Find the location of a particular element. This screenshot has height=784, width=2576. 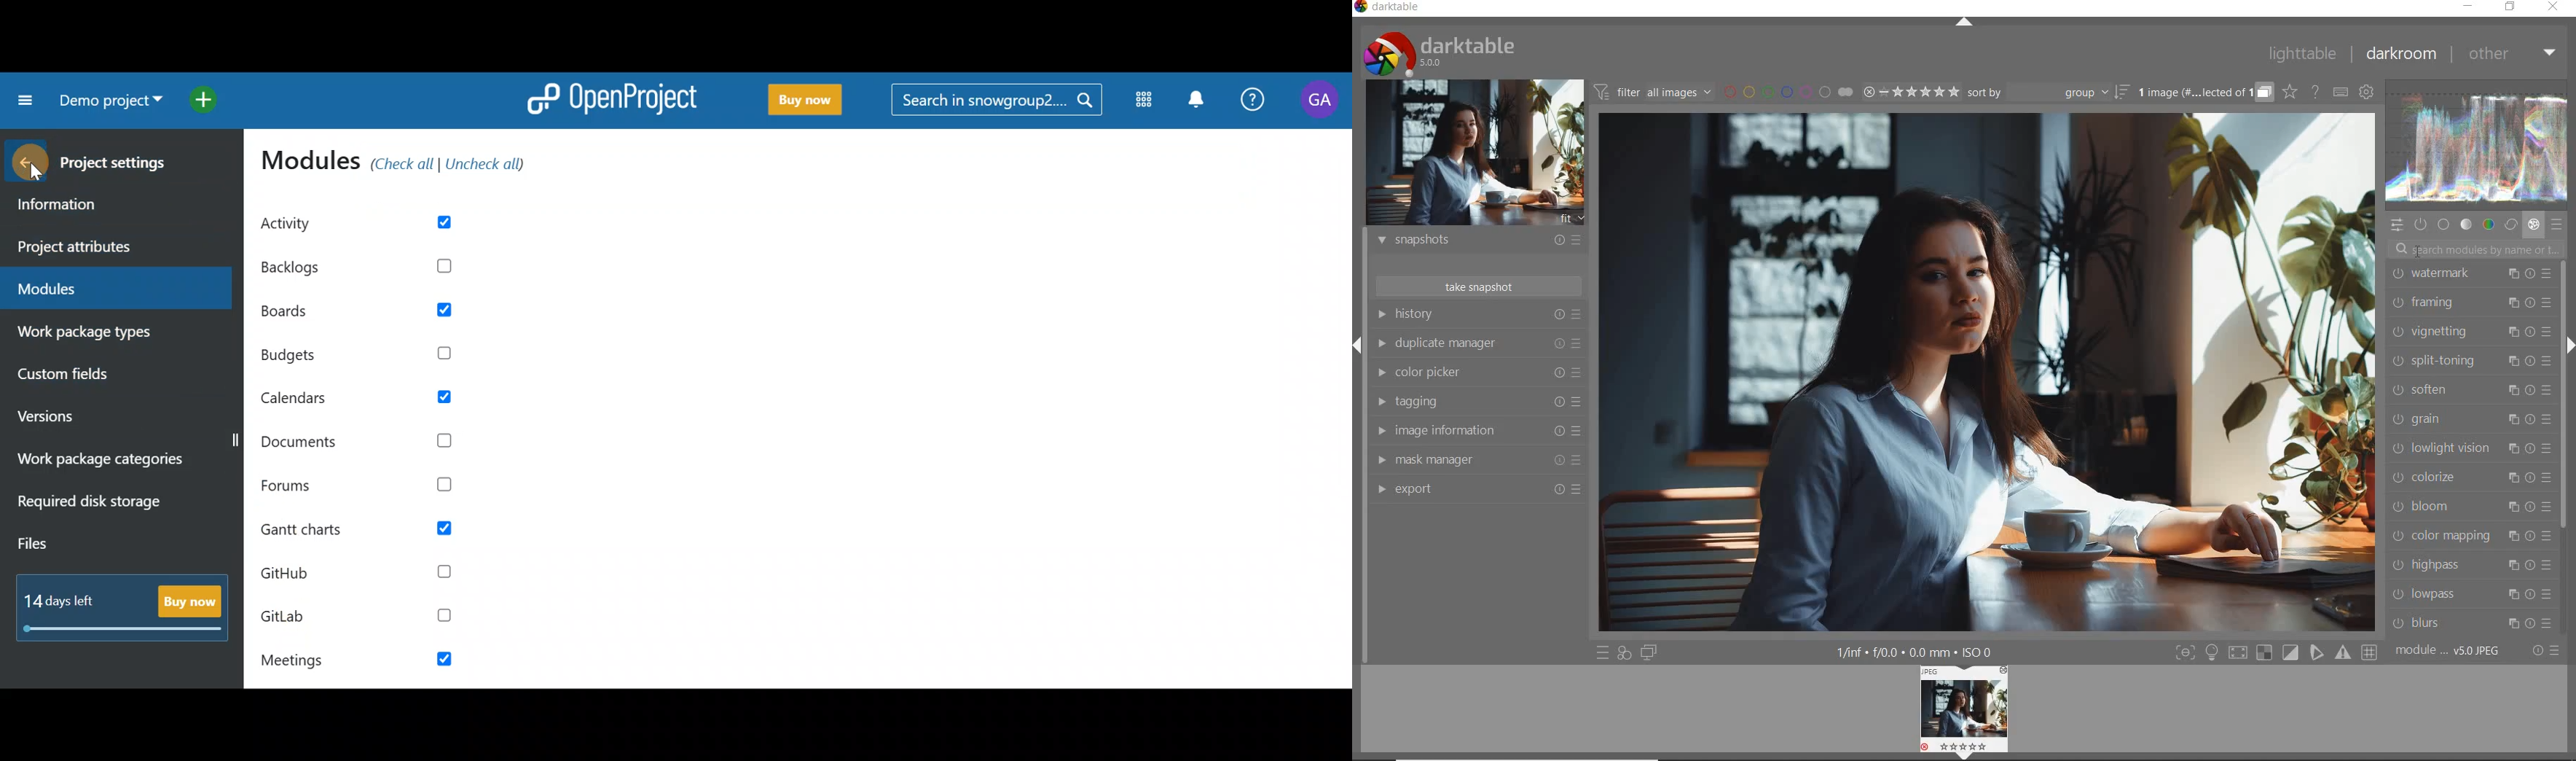

quick access panel is located at coordinates (2396, 225).